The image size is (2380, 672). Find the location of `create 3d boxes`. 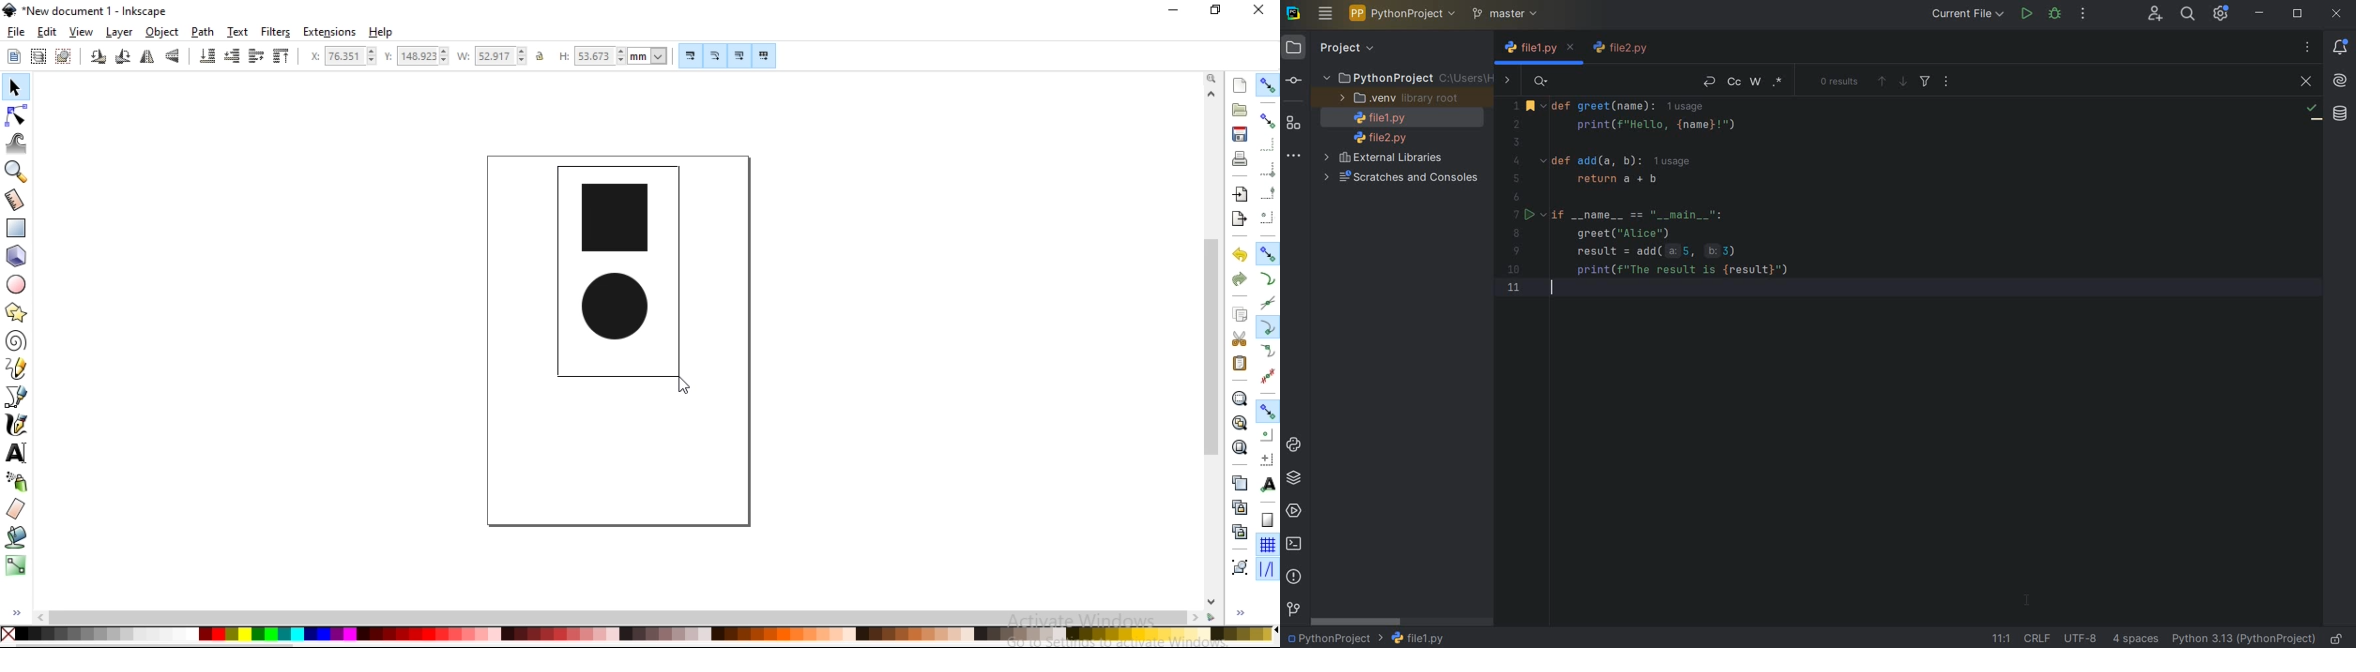

create 3d boxes is located at coordinates (18, 257).